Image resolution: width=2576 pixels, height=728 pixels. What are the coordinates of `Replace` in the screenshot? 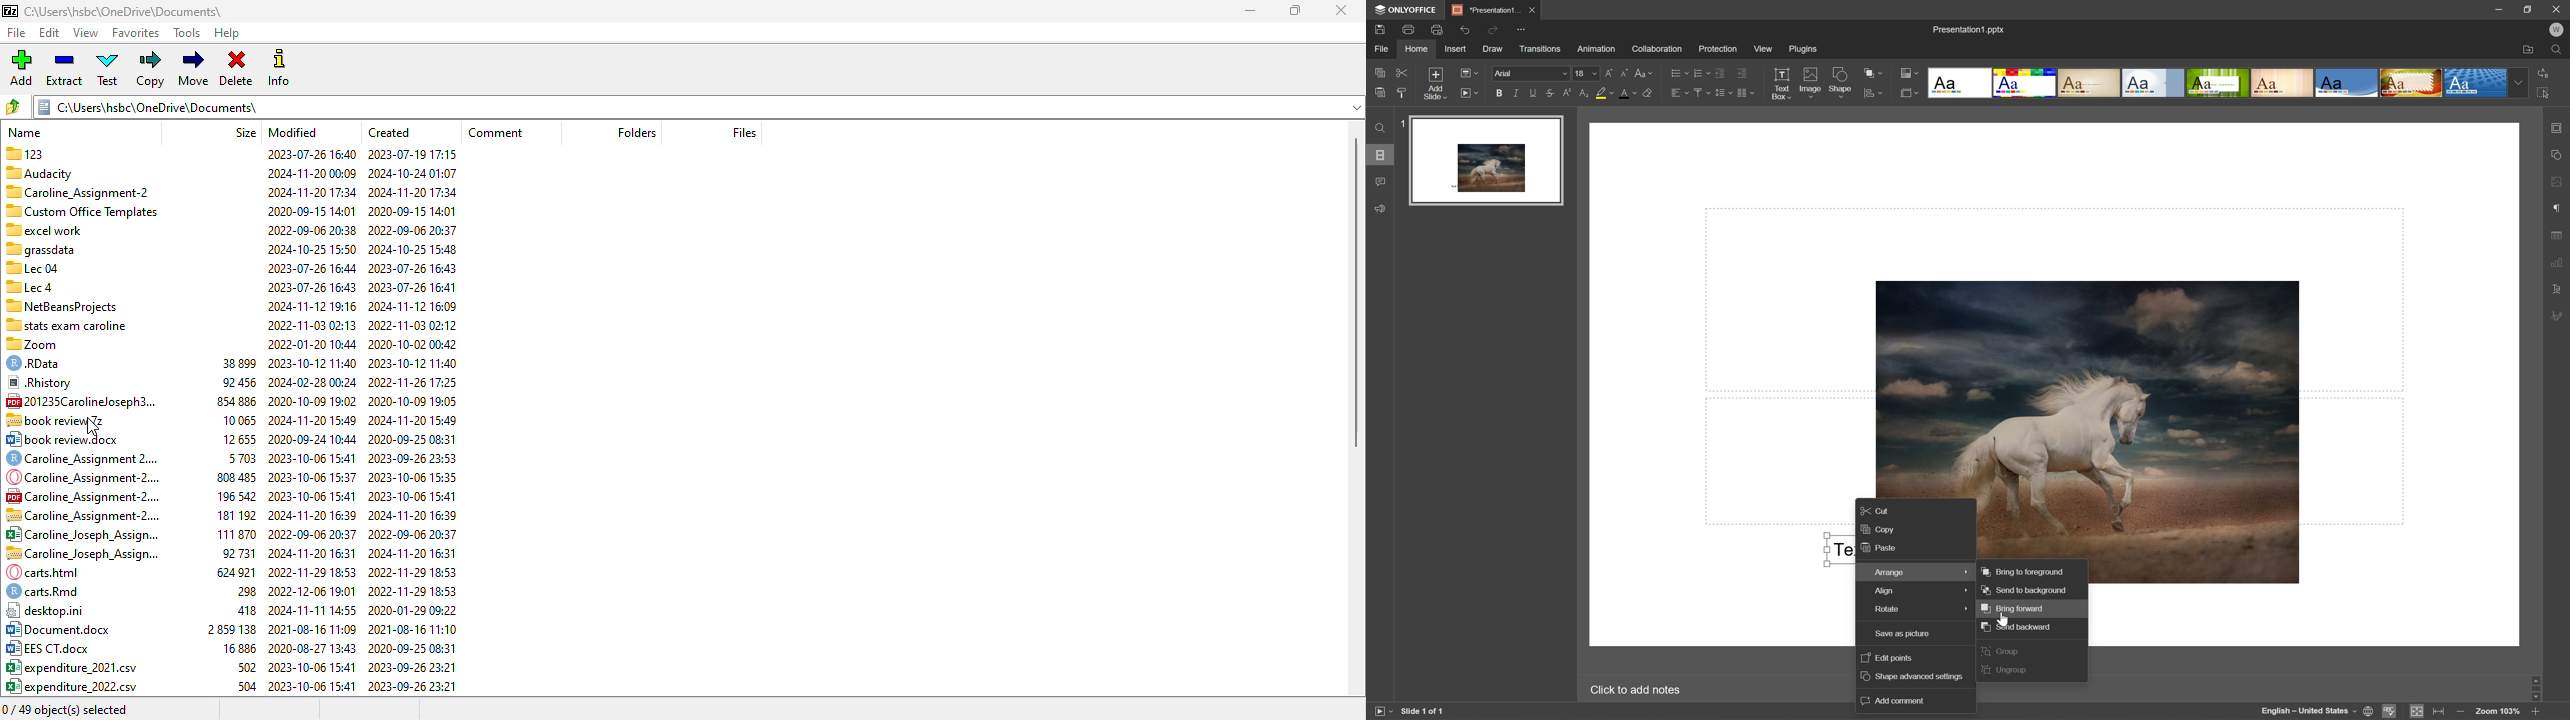 It's located at (2545, 73).